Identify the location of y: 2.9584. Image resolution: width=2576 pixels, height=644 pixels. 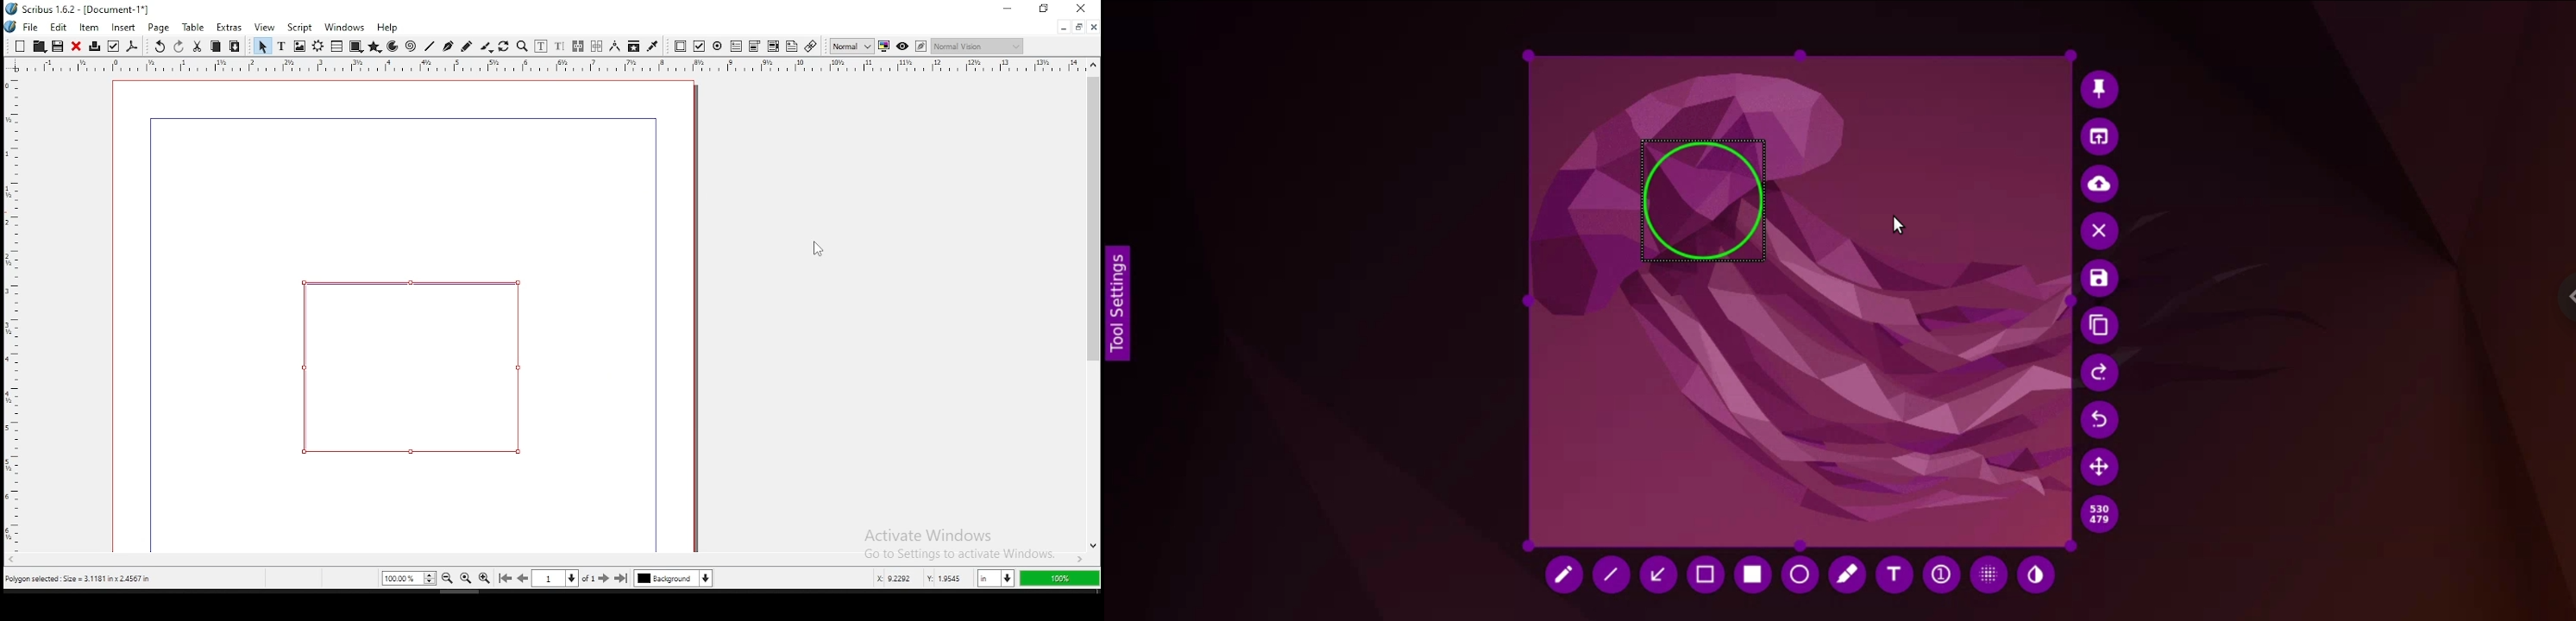
(944, 579).